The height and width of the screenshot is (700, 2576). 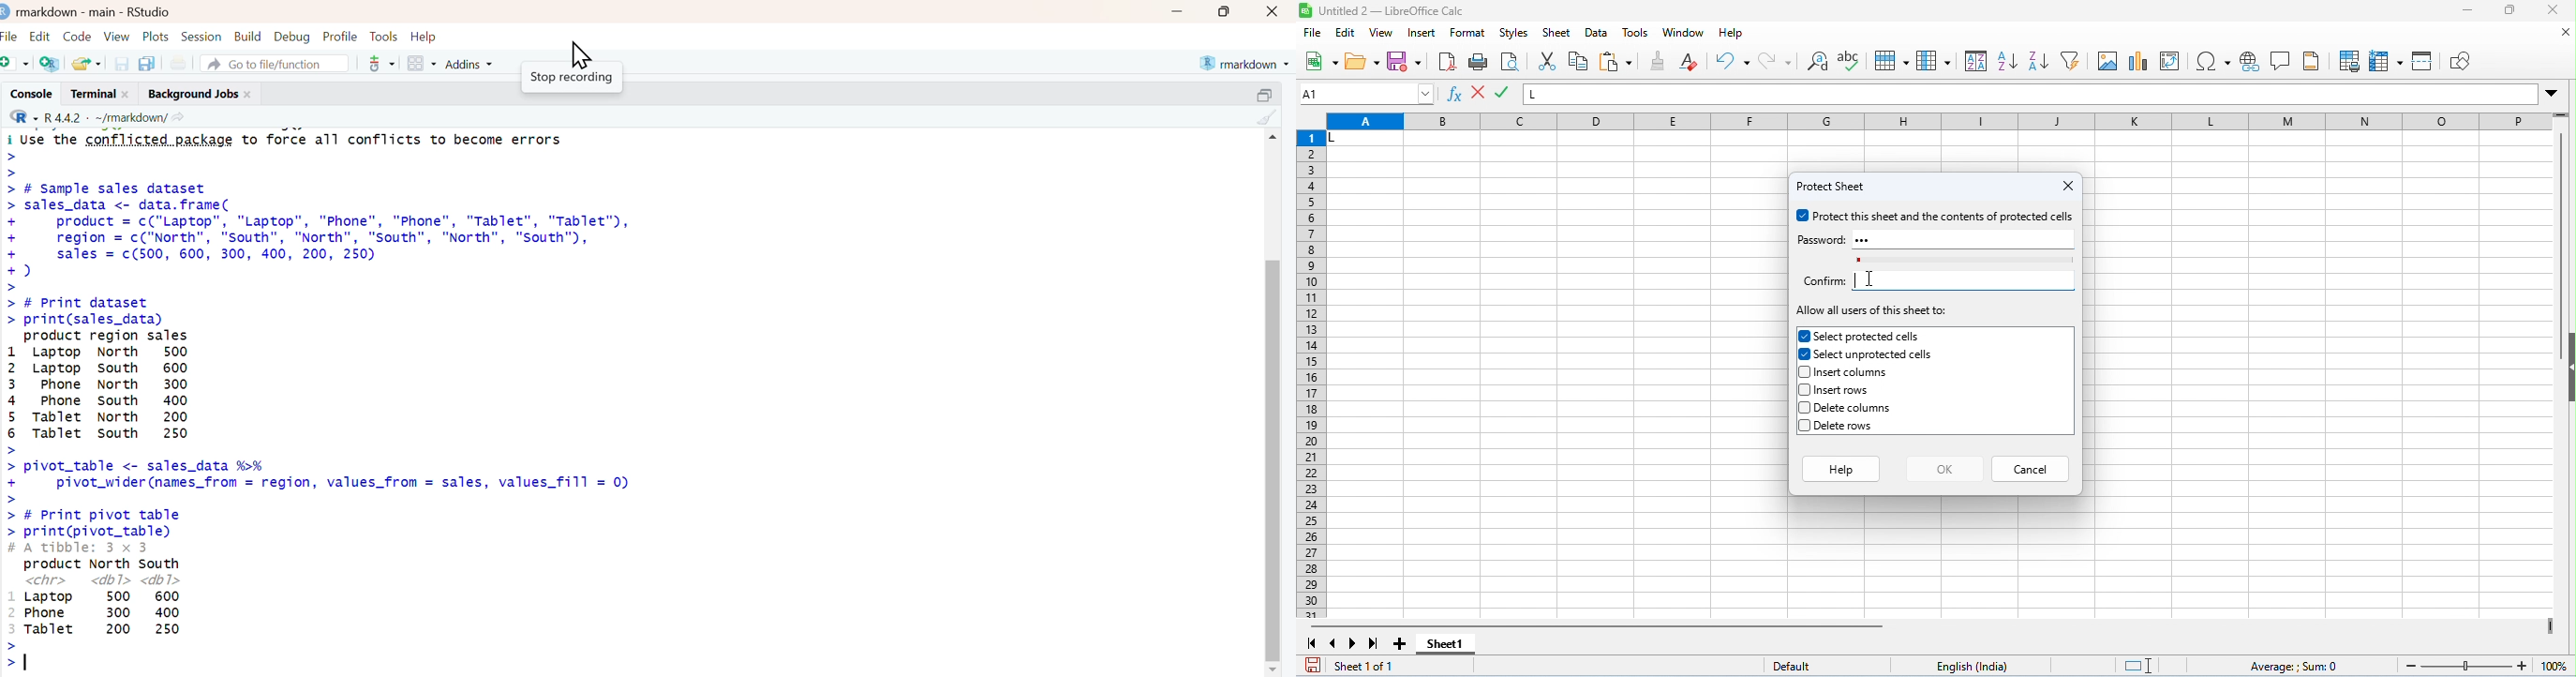 I want to click on sort, so click(x=1976, y=60).